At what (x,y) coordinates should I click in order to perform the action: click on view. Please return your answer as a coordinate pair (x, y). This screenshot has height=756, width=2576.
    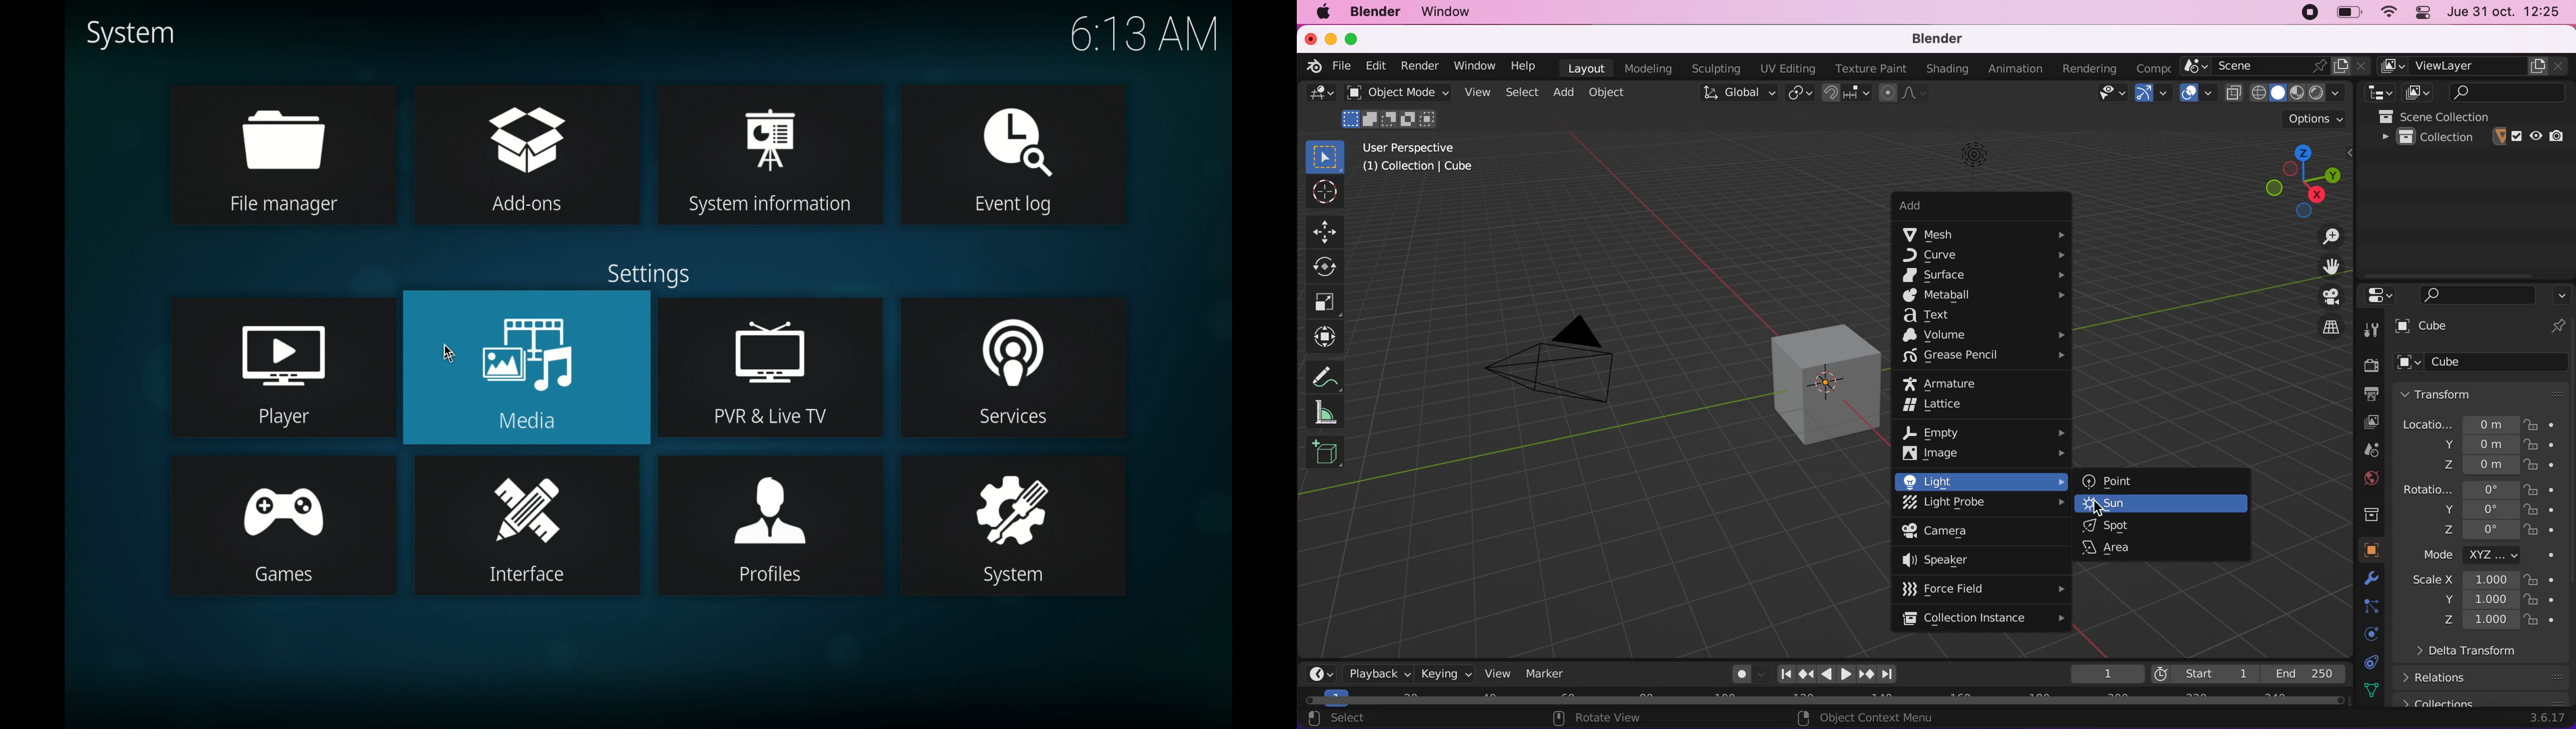
    Looking at the image, I should click on (1478, 92).